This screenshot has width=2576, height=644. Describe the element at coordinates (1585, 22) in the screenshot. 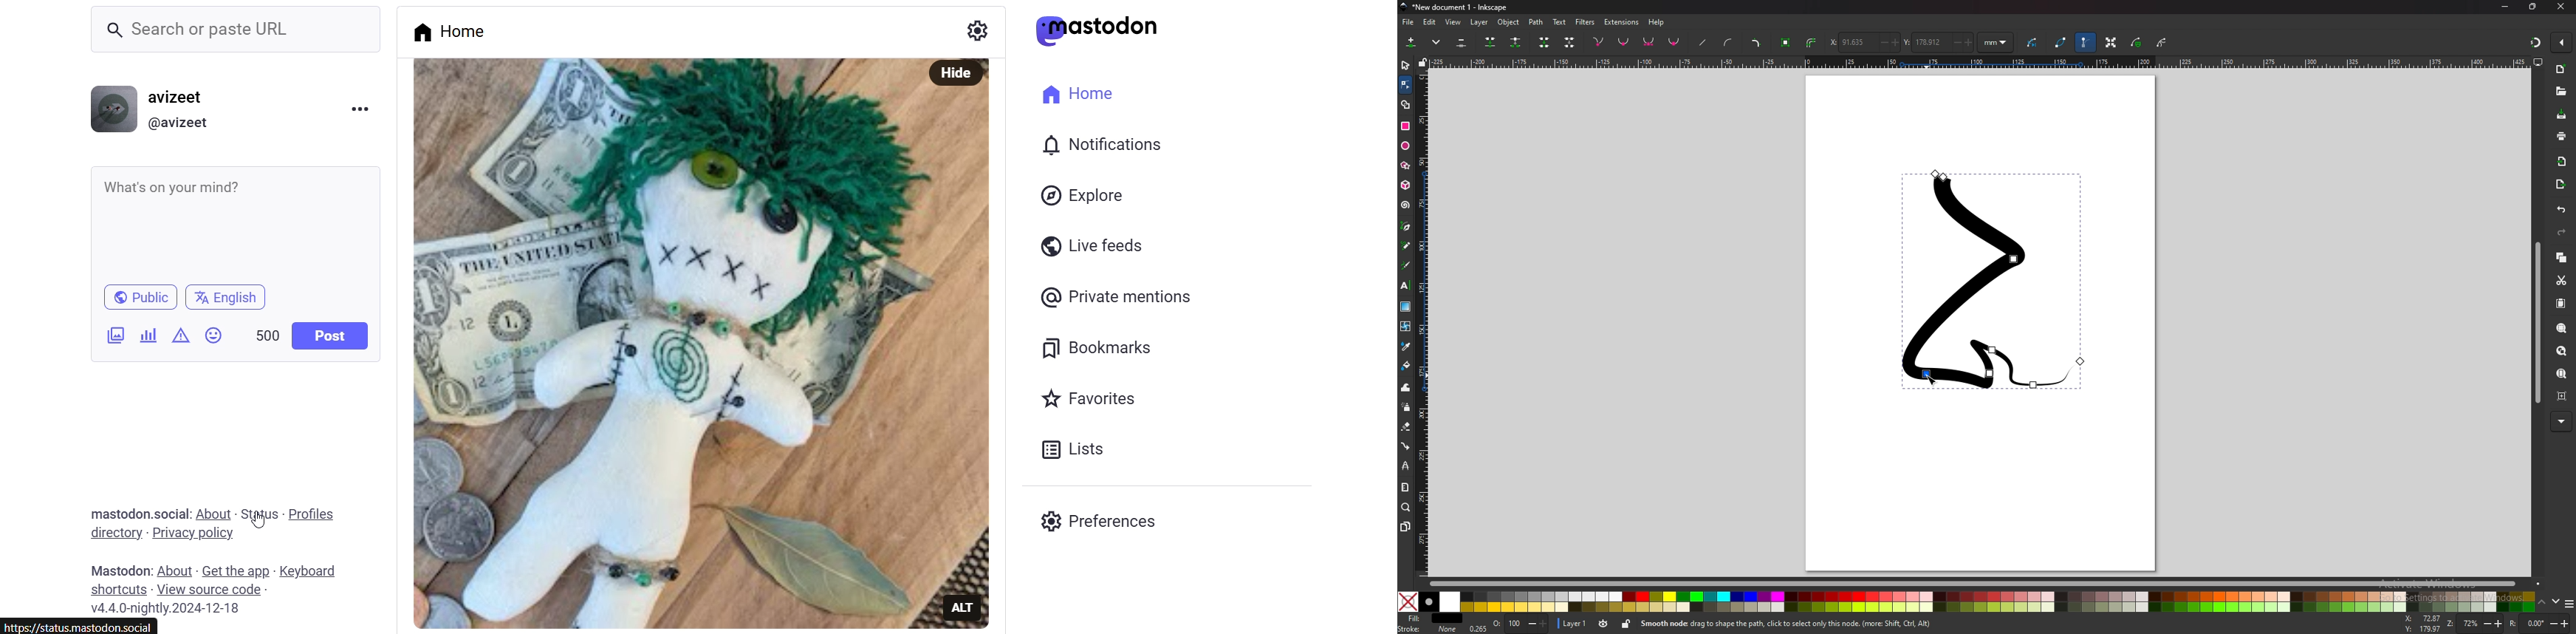

I see `filters` at that location.